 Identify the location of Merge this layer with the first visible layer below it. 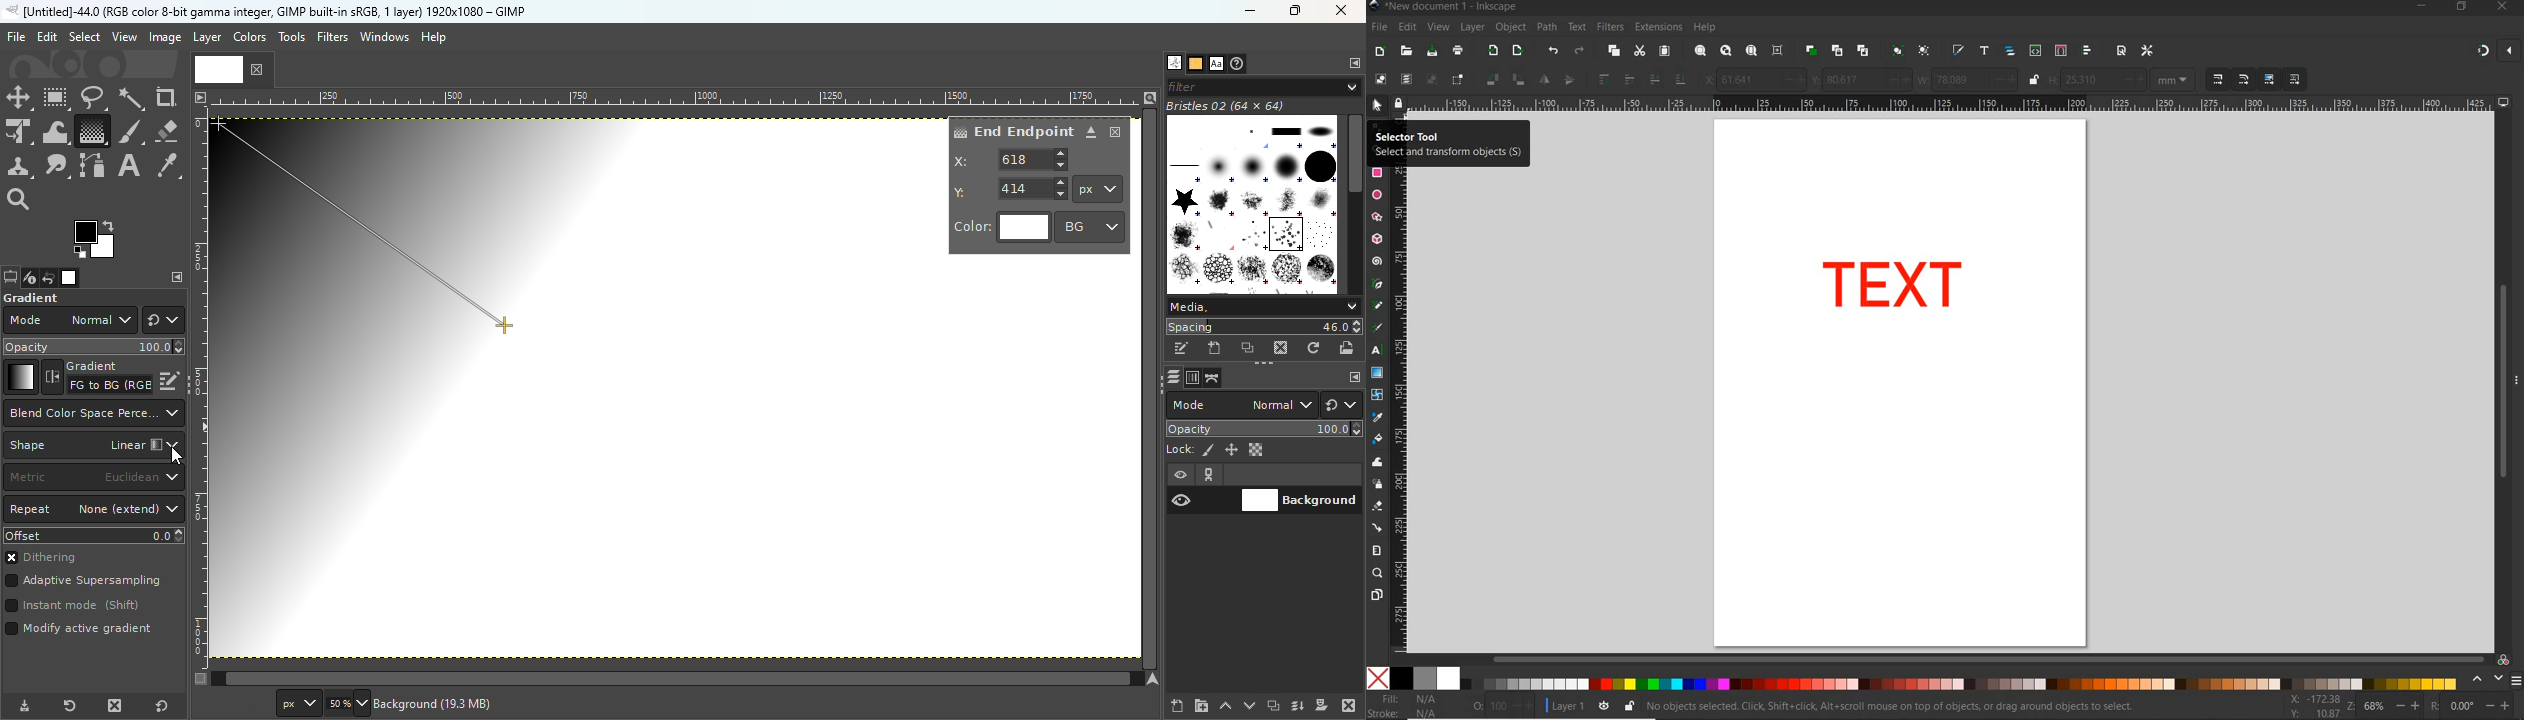
(1298, 706).